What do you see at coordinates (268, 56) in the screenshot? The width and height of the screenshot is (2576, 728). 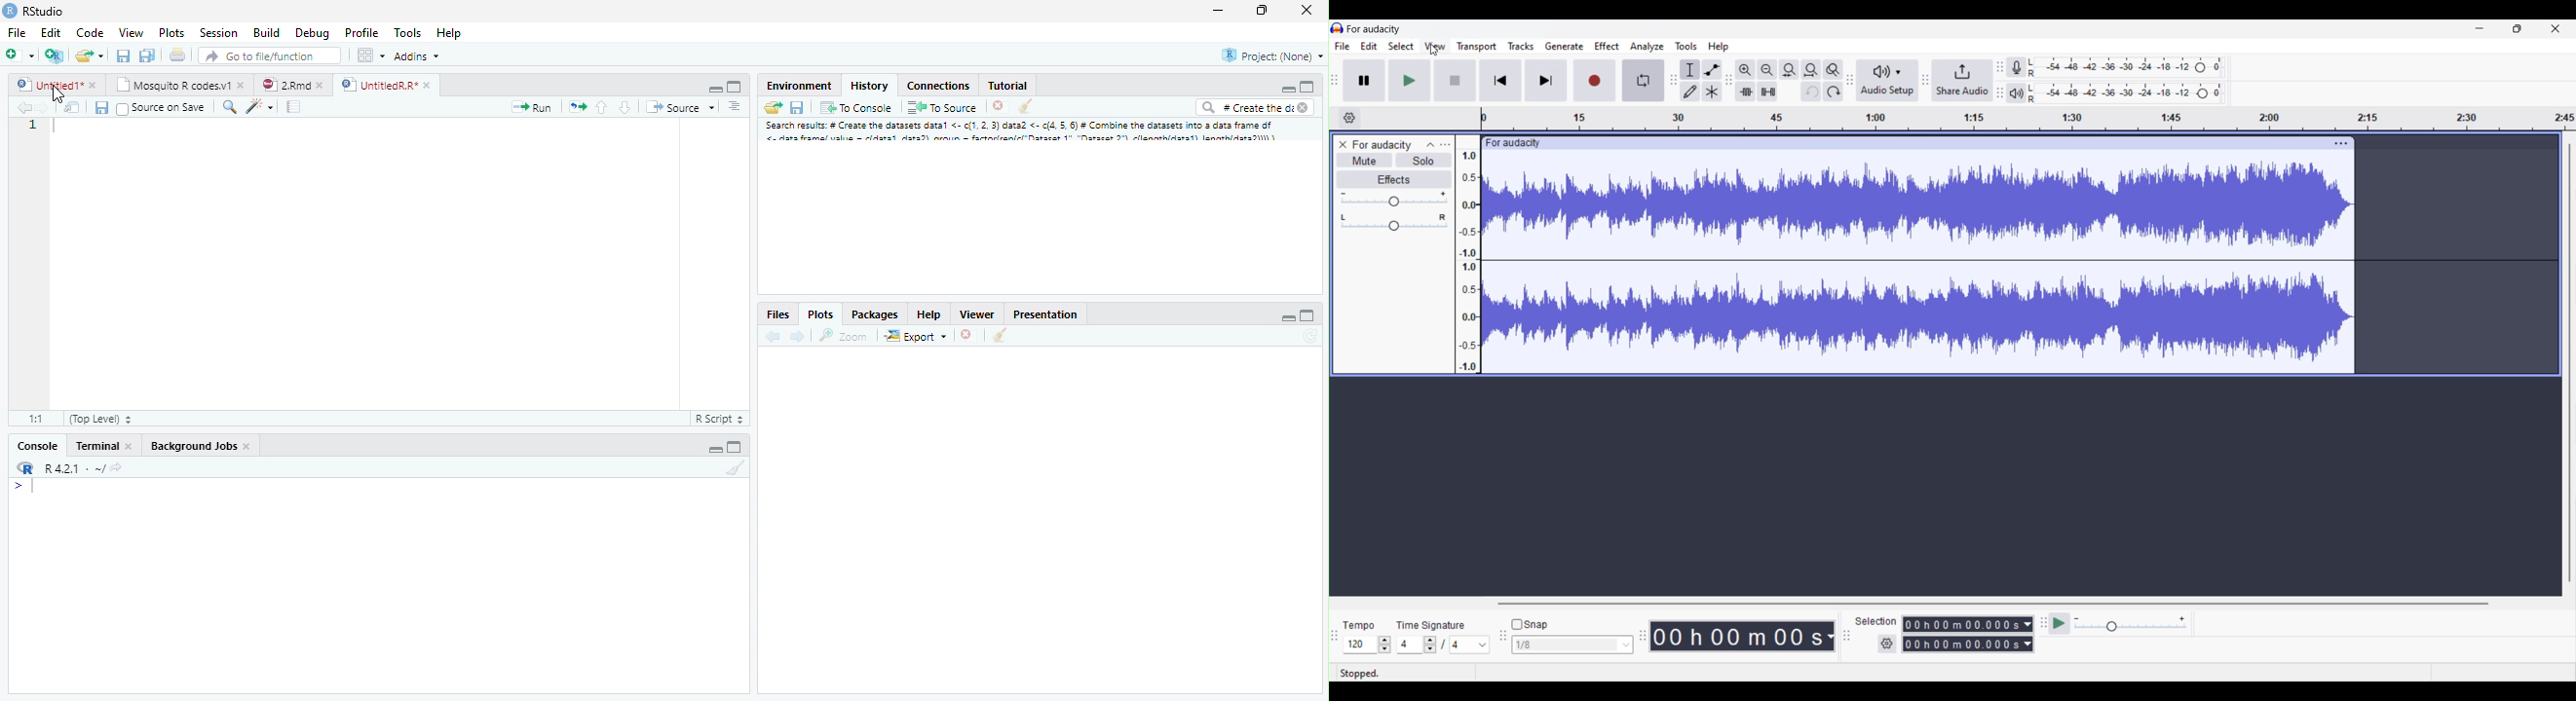 I see `Go to file/function` at bounding box center [268, 56].